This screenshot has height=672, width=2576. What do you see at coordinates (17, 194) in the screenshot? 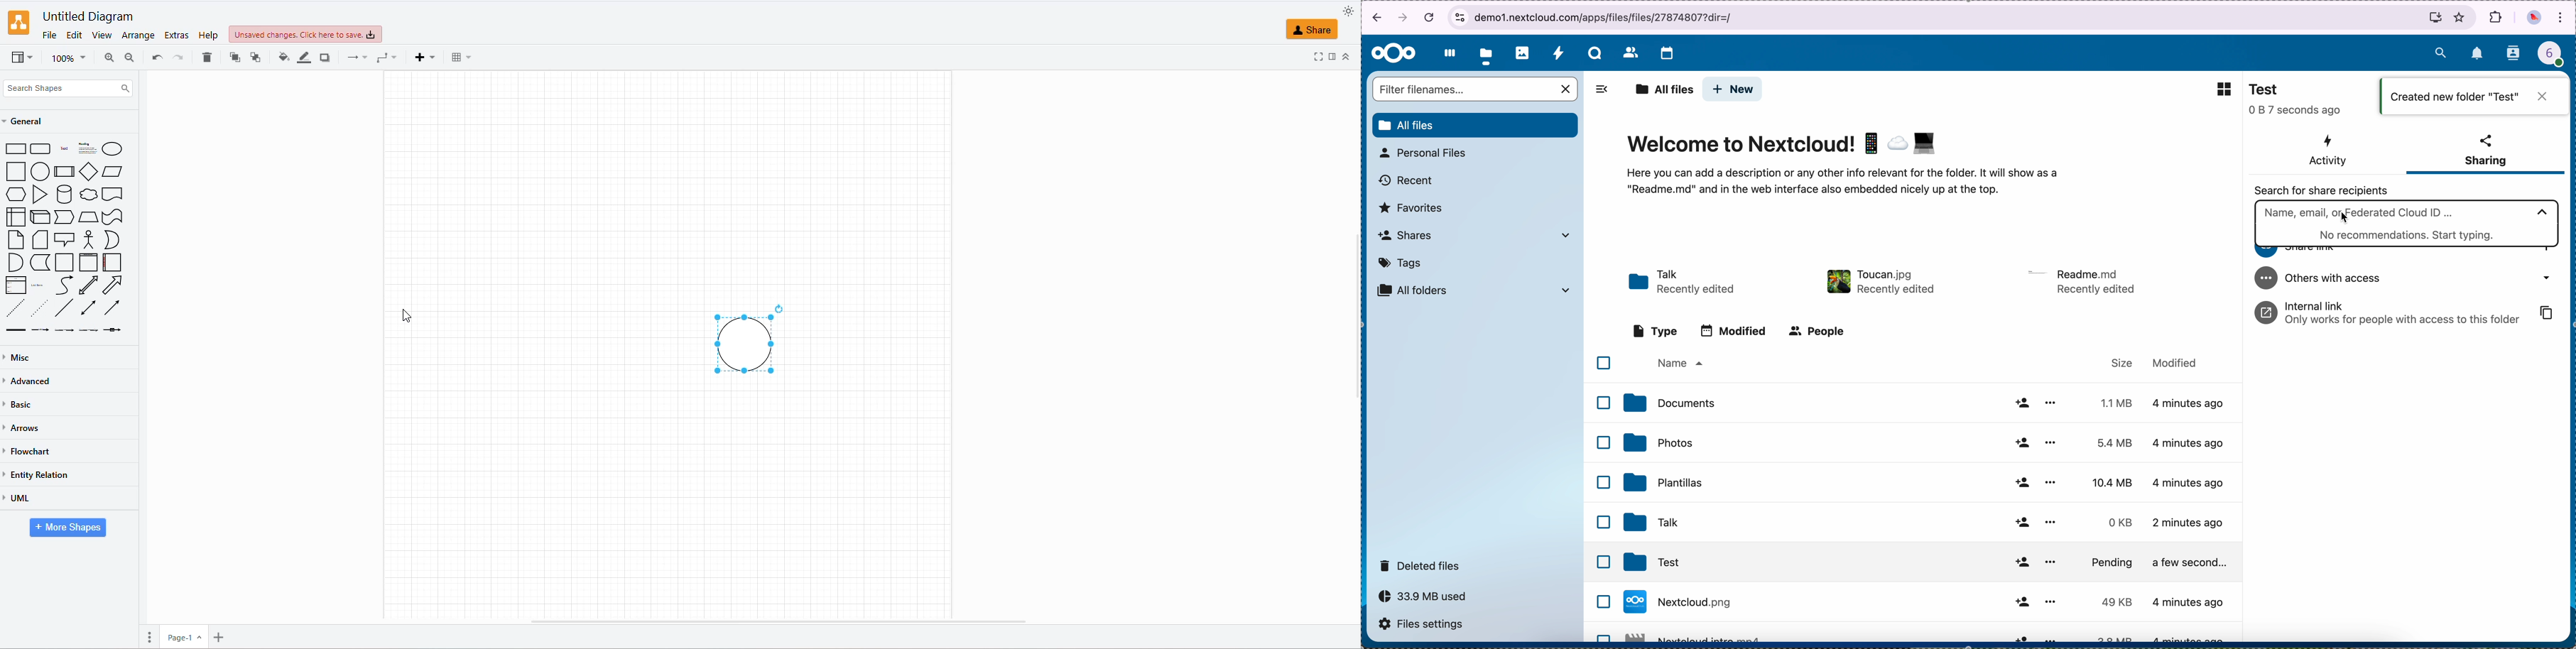
I see `HEXAGON` at bounding box center [17, 194].